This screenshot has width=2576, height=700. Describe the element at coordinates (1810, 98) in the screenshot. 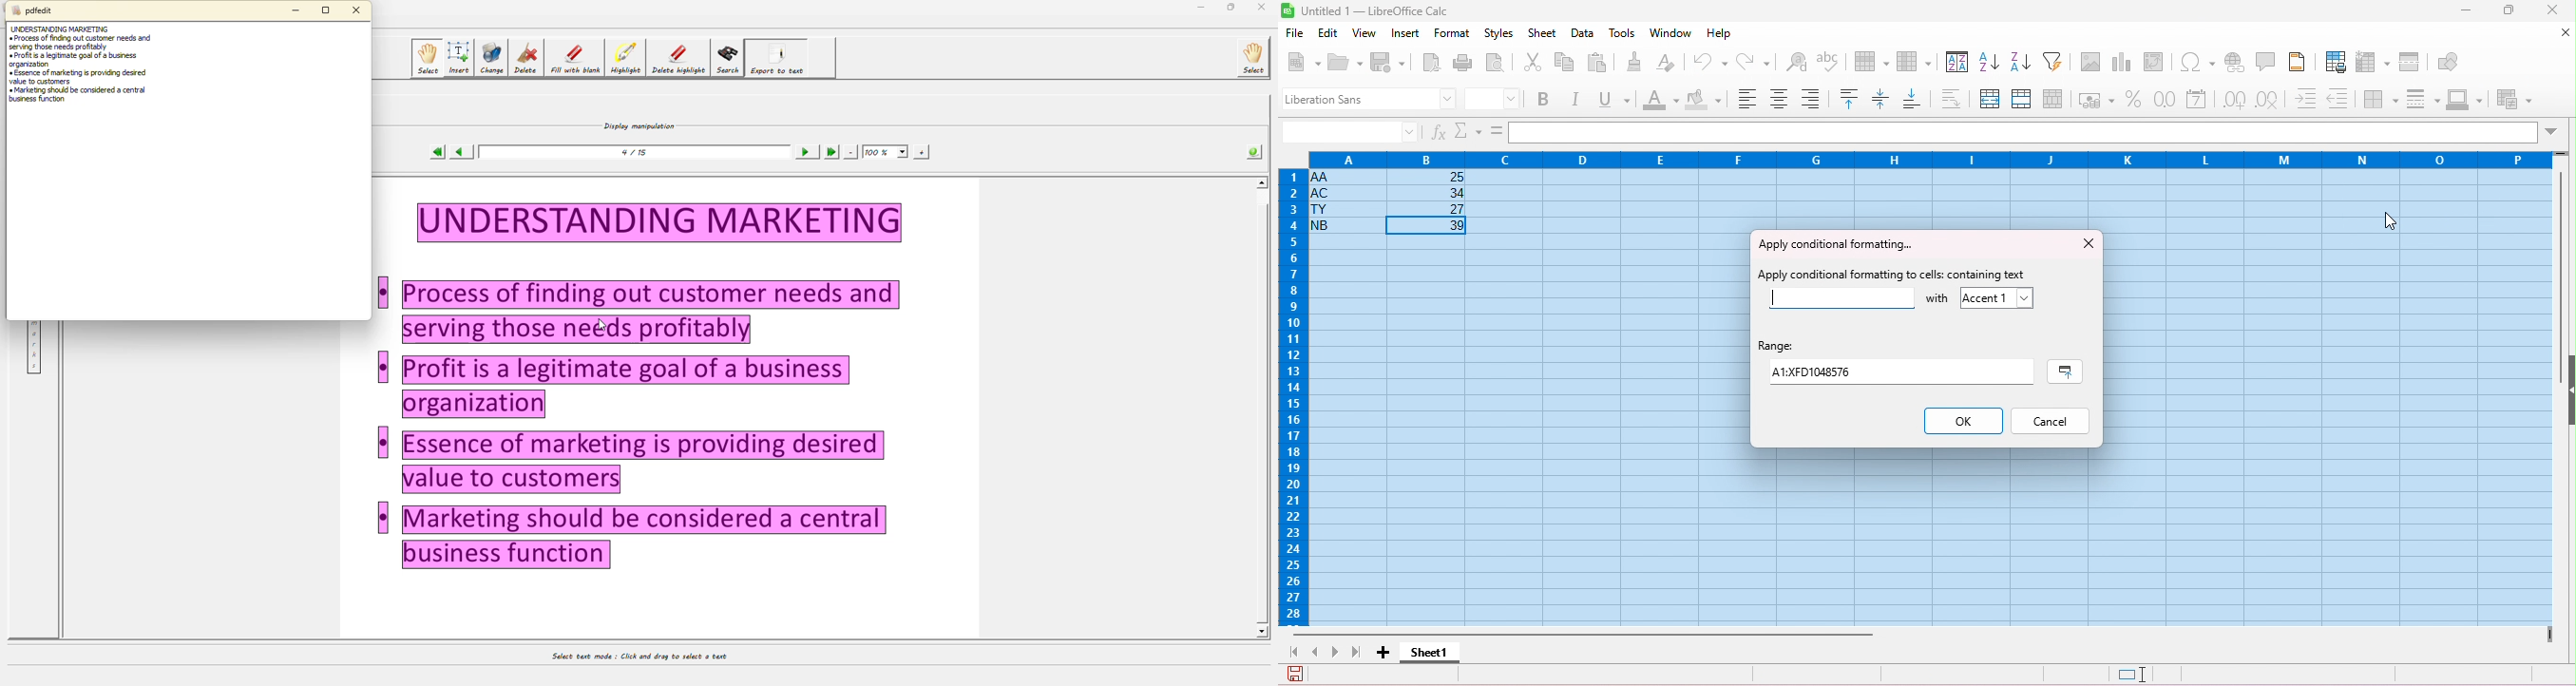

I see `align bottom` at that location.